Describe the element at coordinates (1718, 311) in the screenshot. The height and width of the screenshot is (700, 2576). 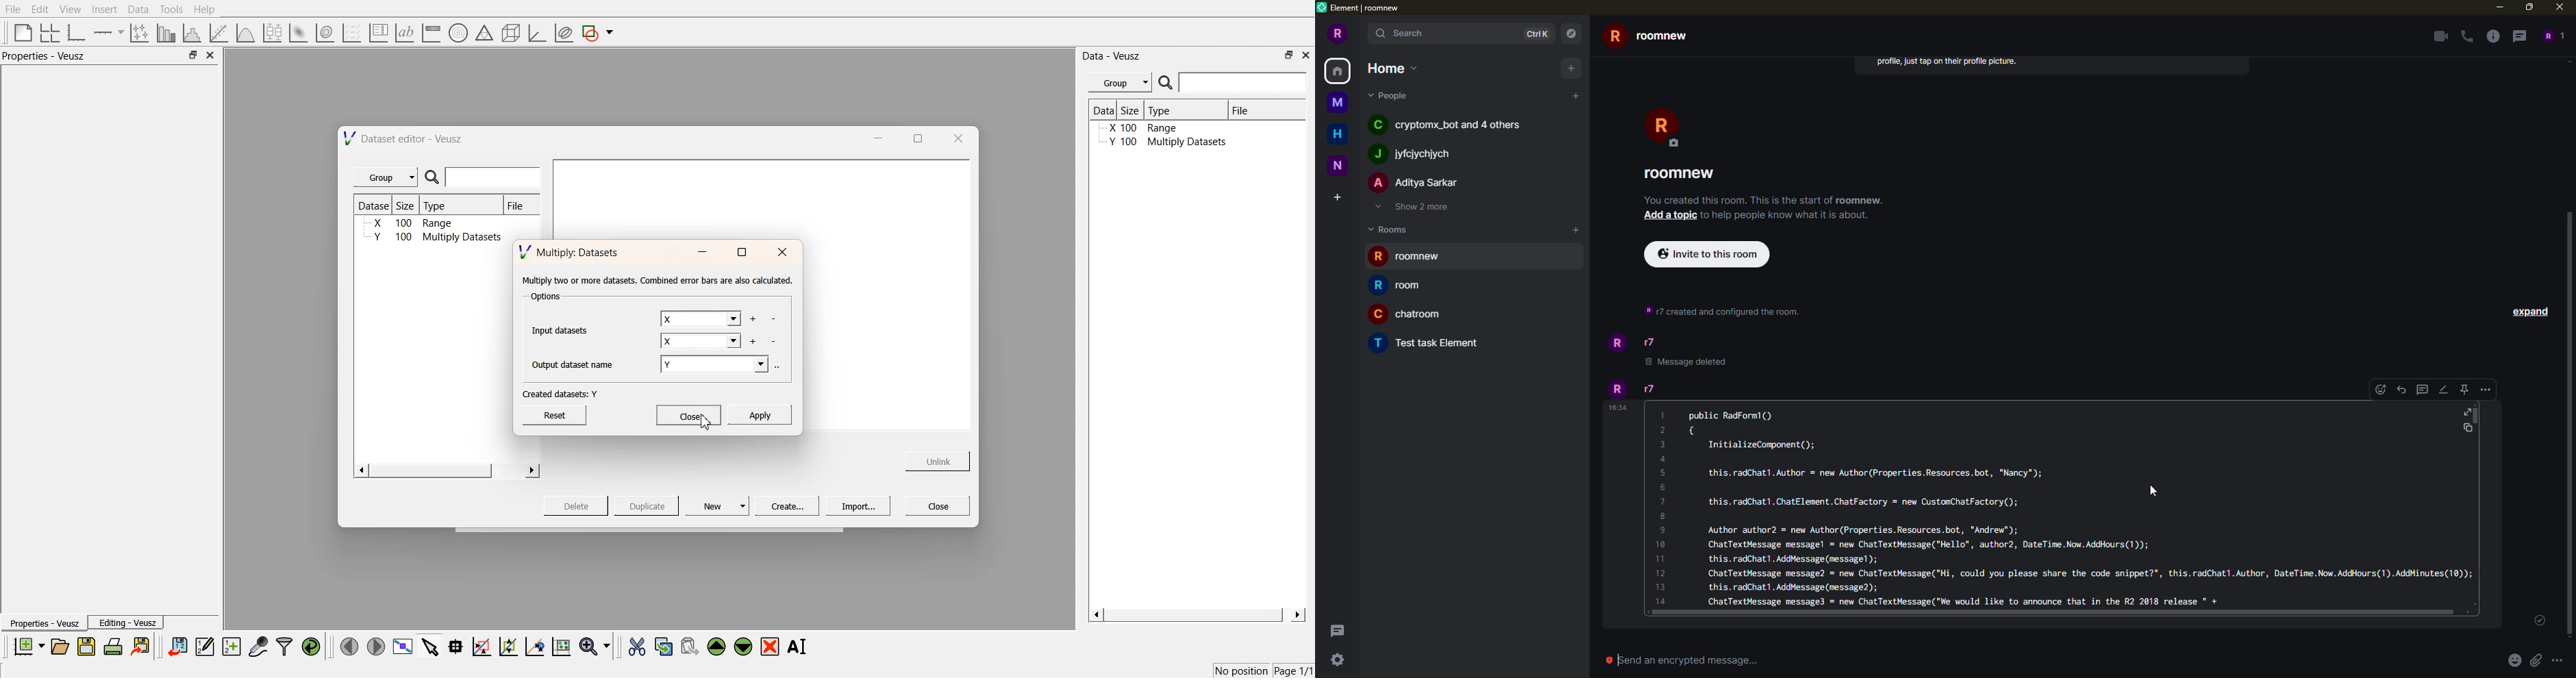
I see `info` at that location.